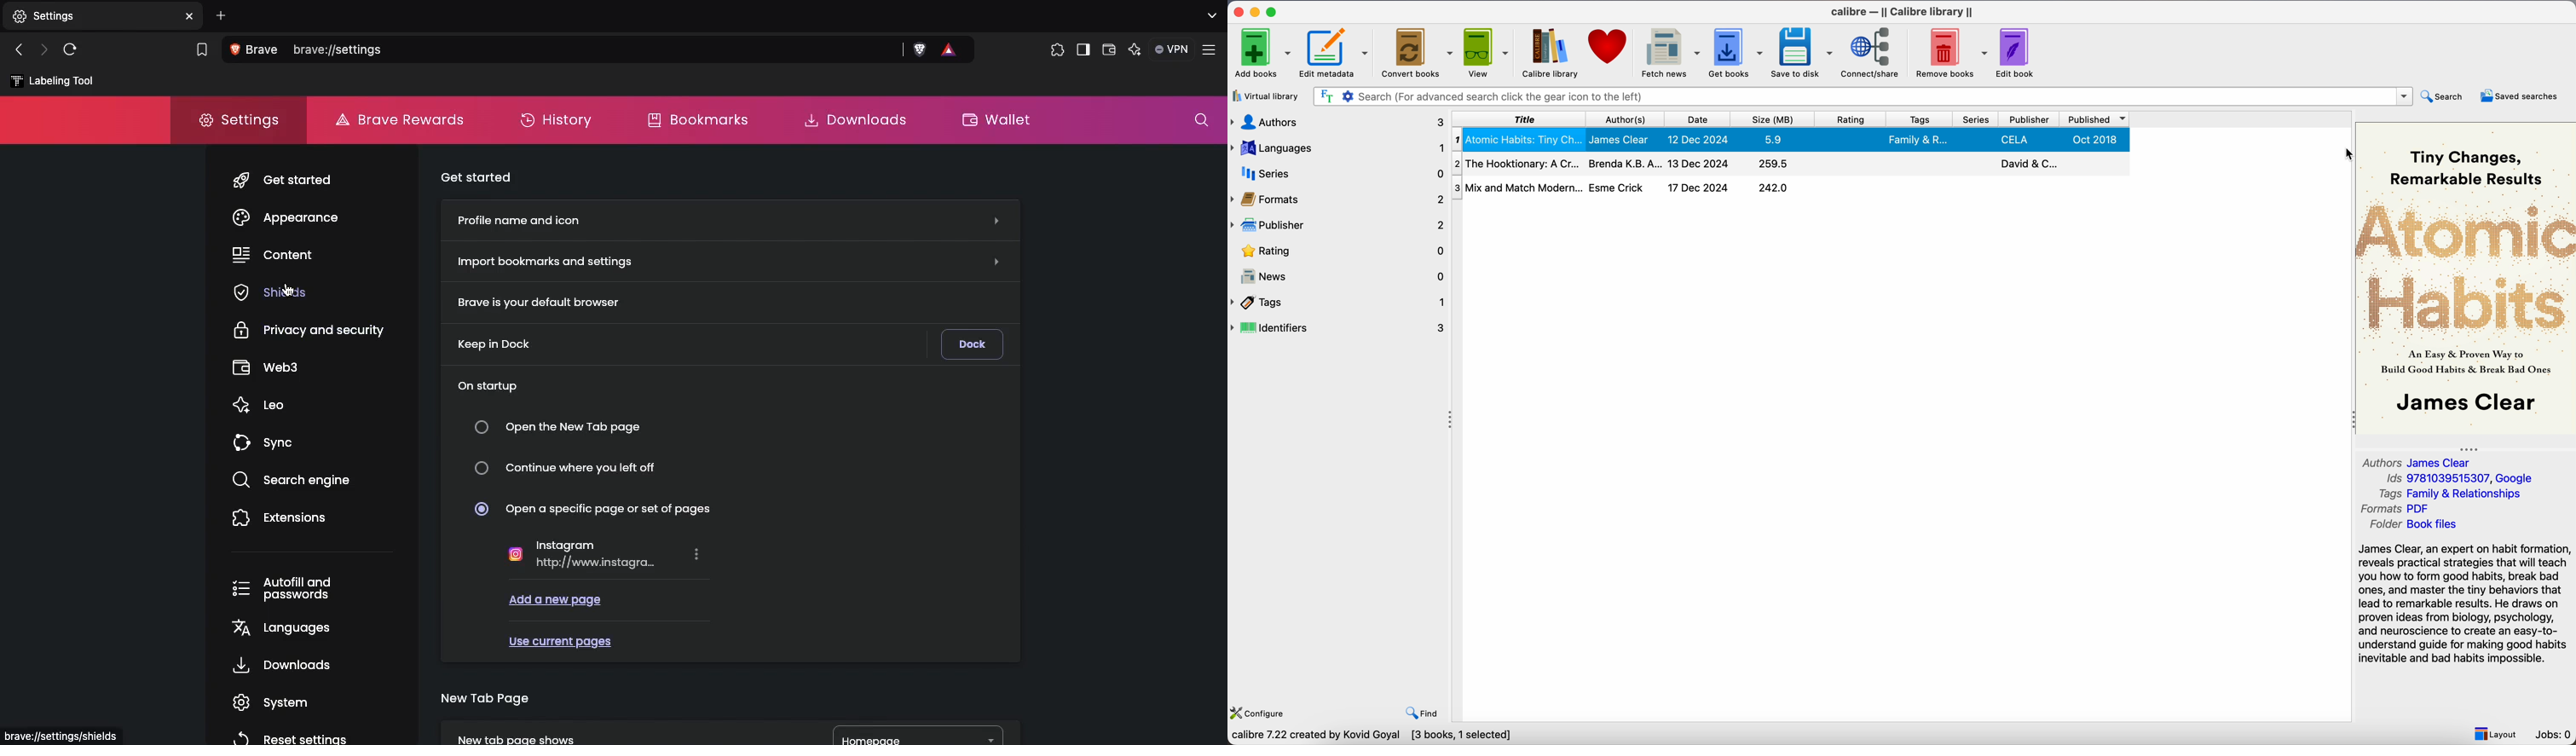 The image size is (2576, 756). I want to click on 12 Dec 2024, so click(1698, 138).